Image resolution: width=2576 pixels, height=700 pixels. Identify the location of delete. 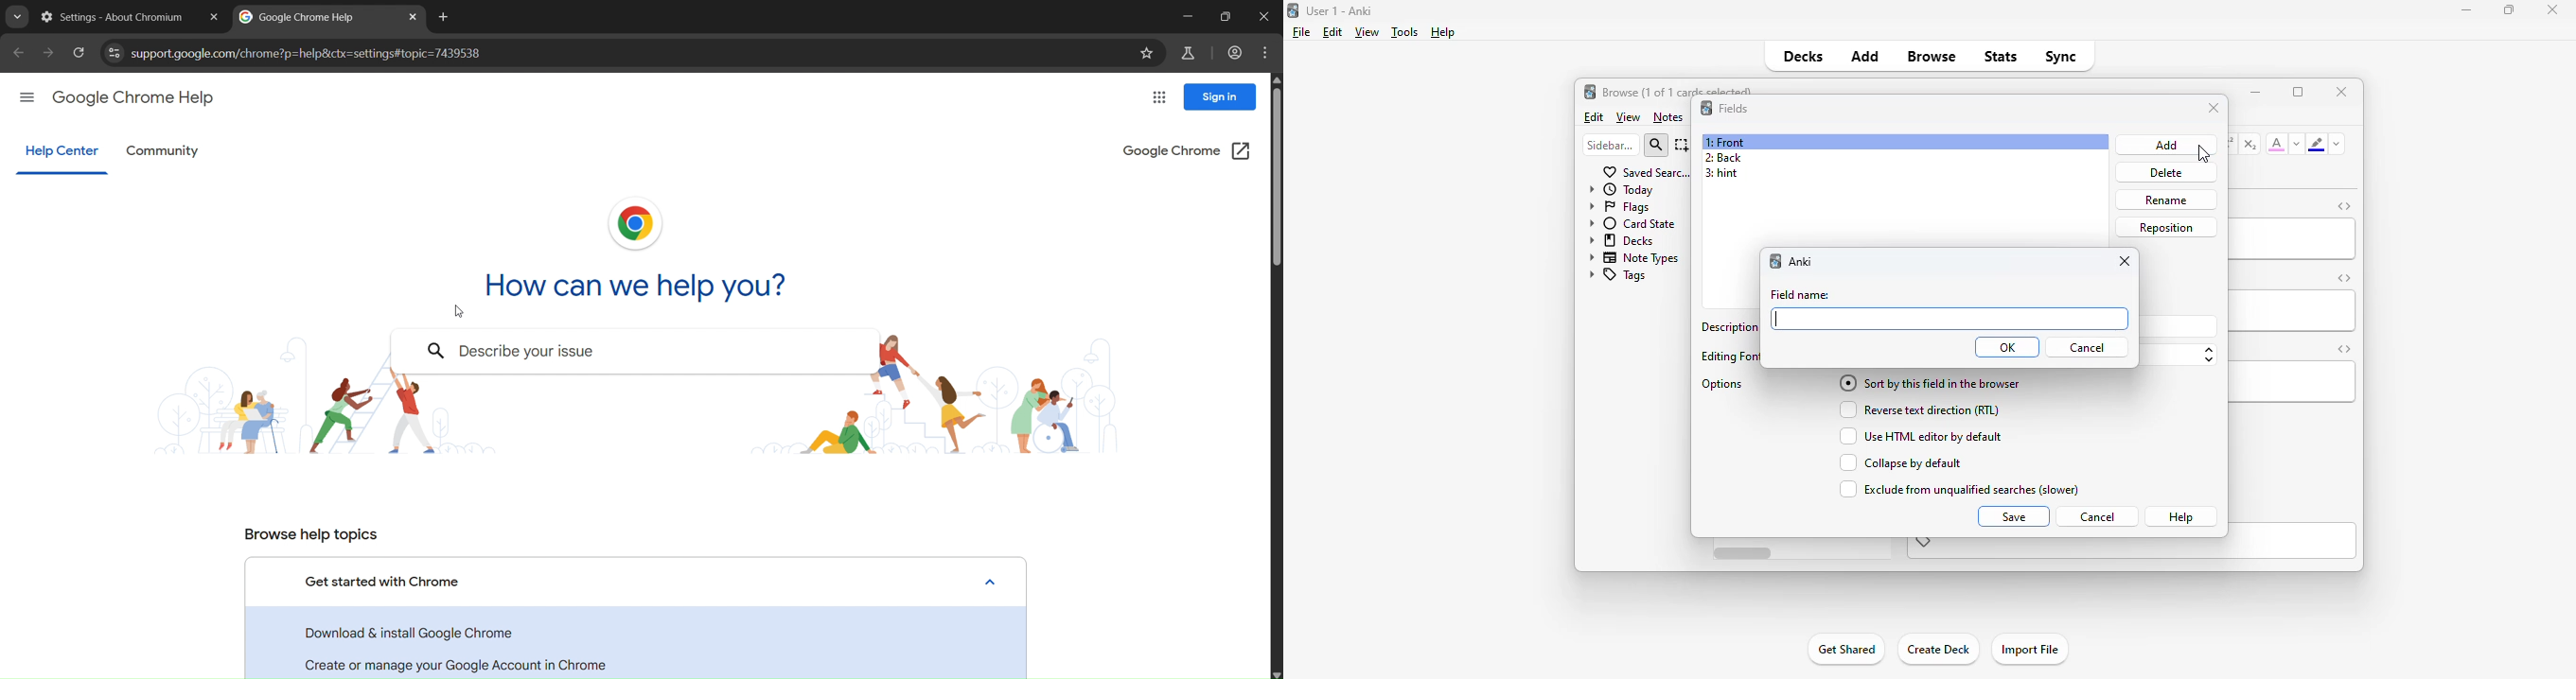
(2166, 173).